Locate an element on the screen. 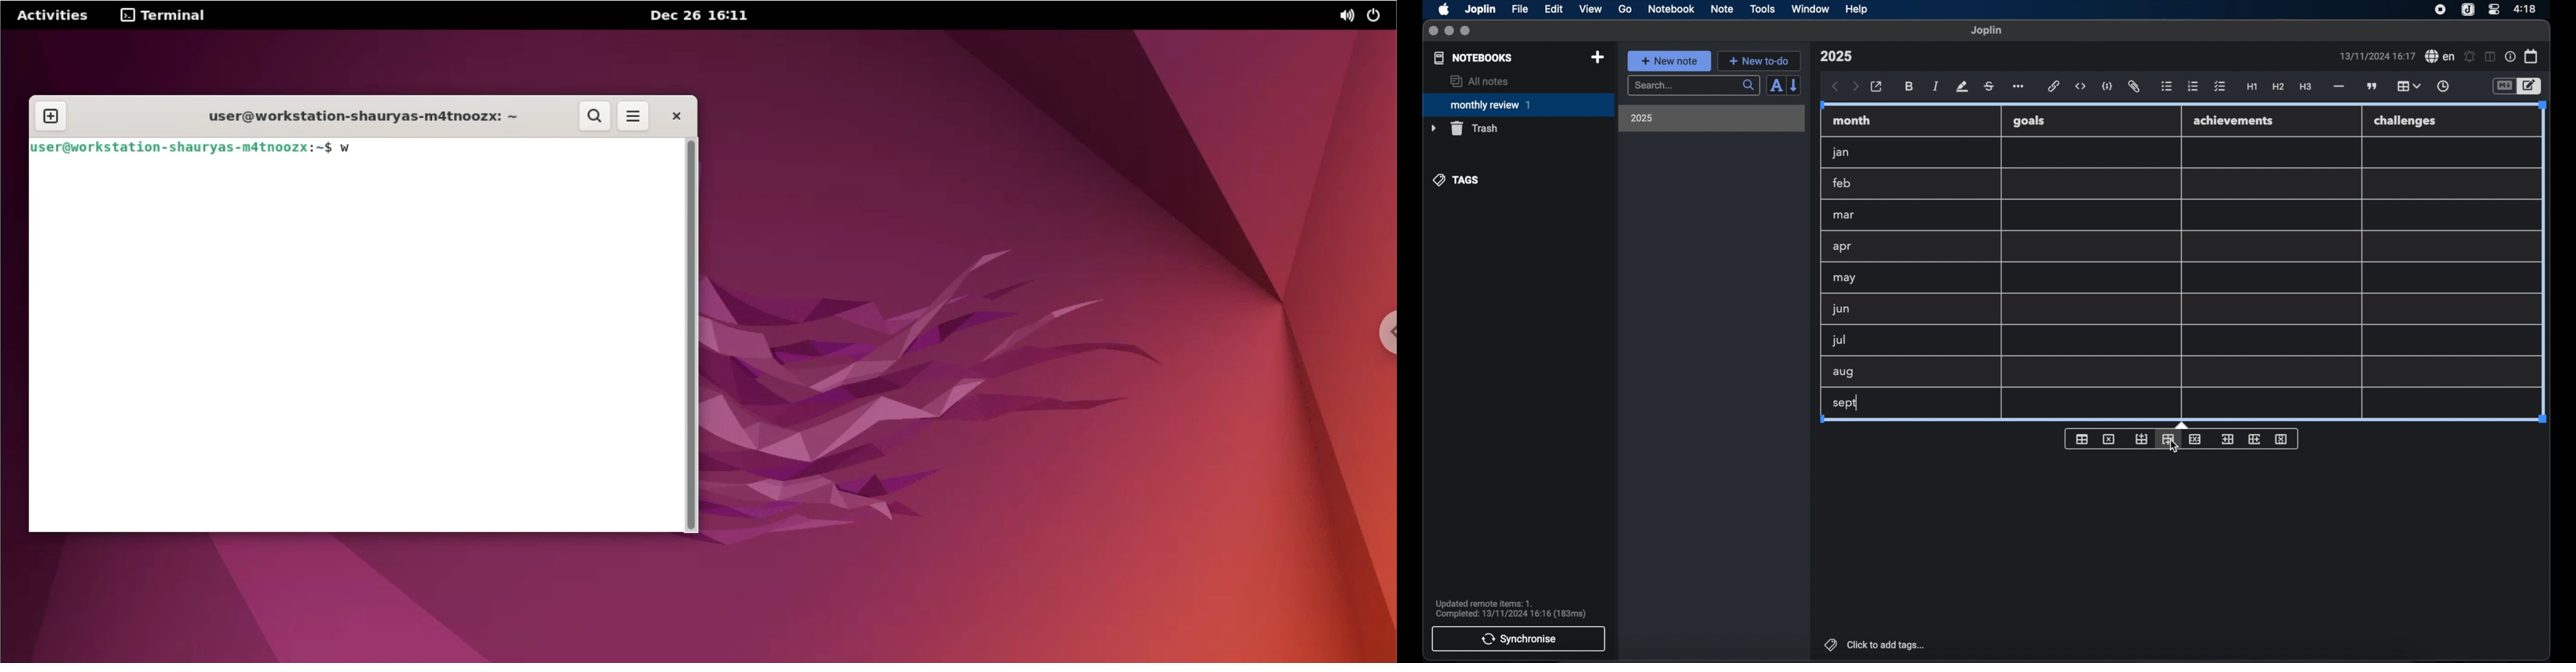 The height and width of the screenshot is (672, 2576). notebook is located at coordinates (1671, 9).